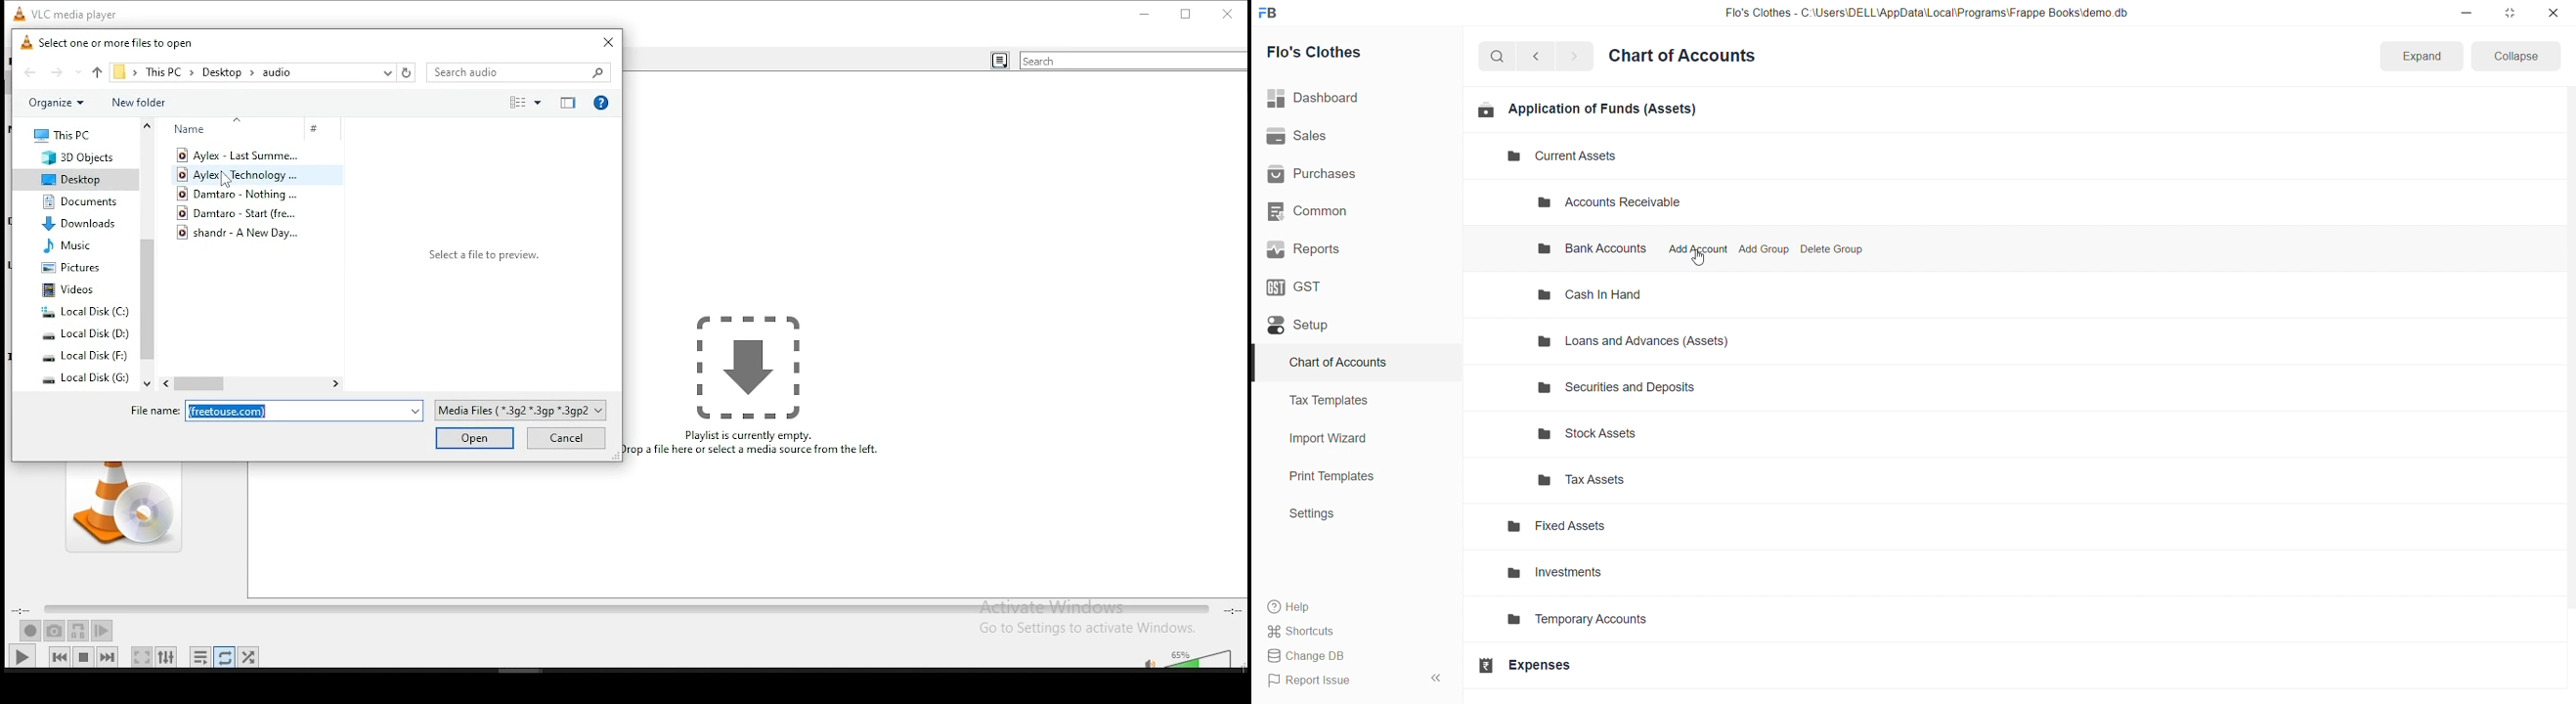 The height and width of the screenshot is (728, 2576). What do you see at coordinates (2553, 12) in the screenshot?
I see `close` at bounding box center [2553, 12].